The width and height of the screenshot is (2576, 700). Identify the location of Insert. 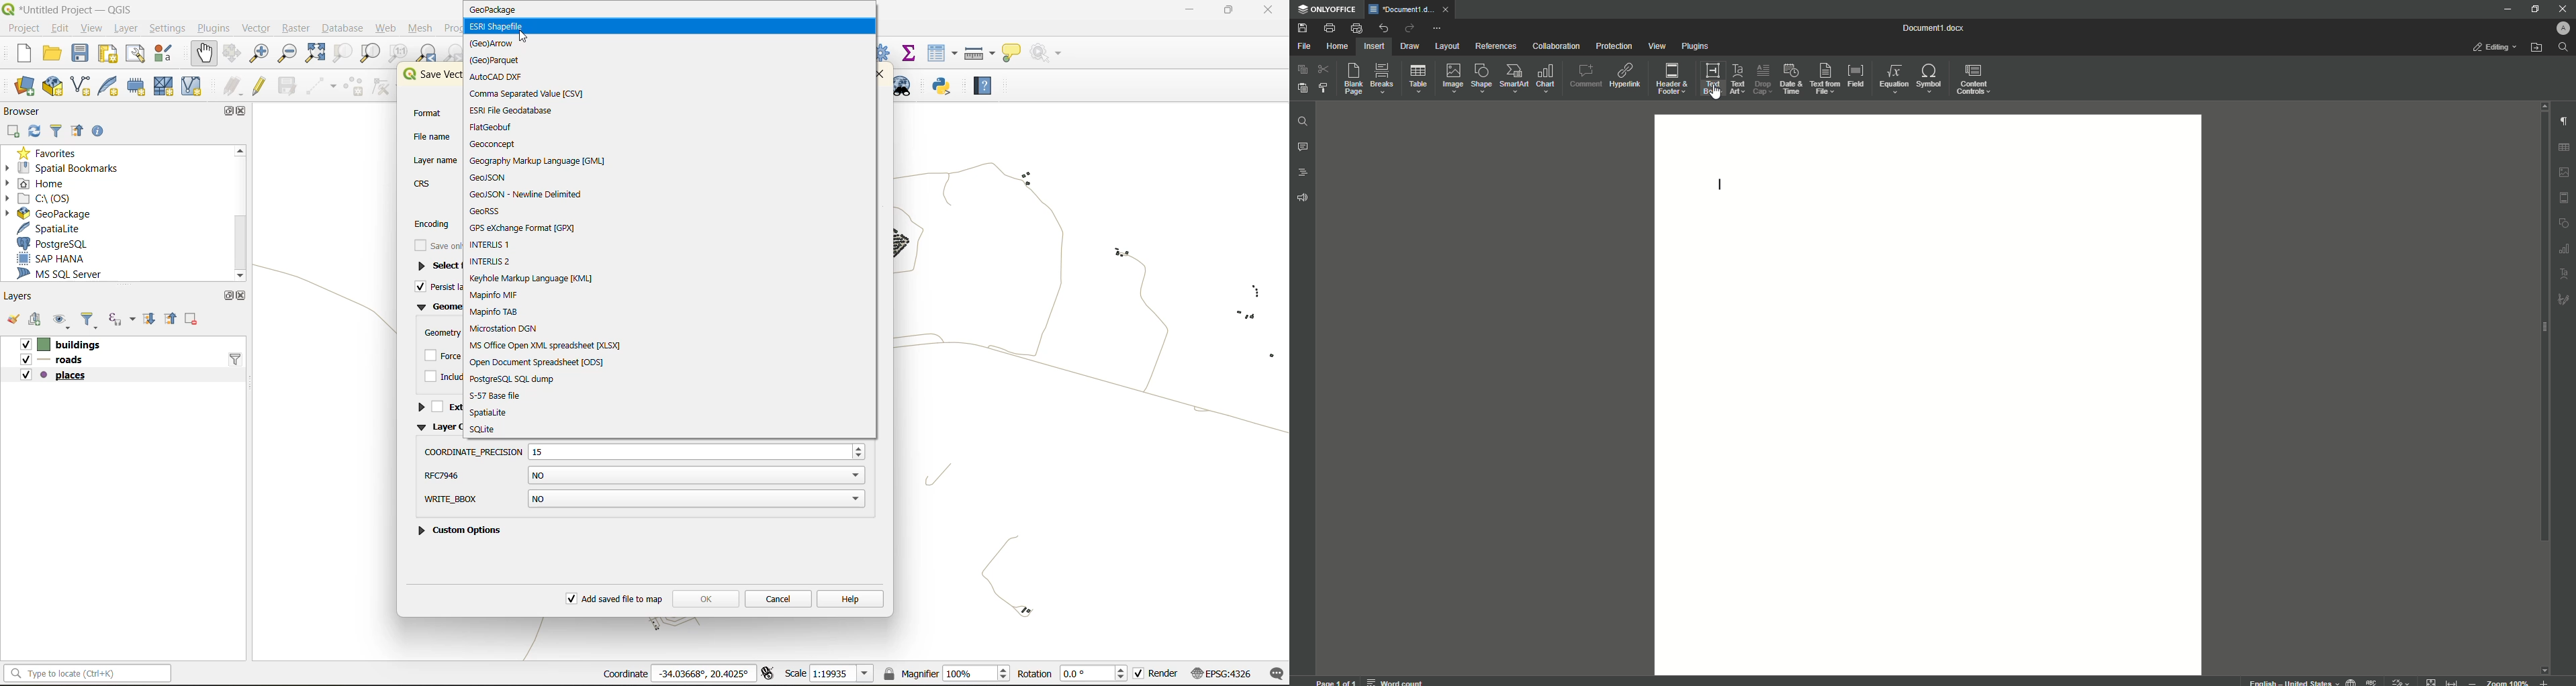
(1372, 46).